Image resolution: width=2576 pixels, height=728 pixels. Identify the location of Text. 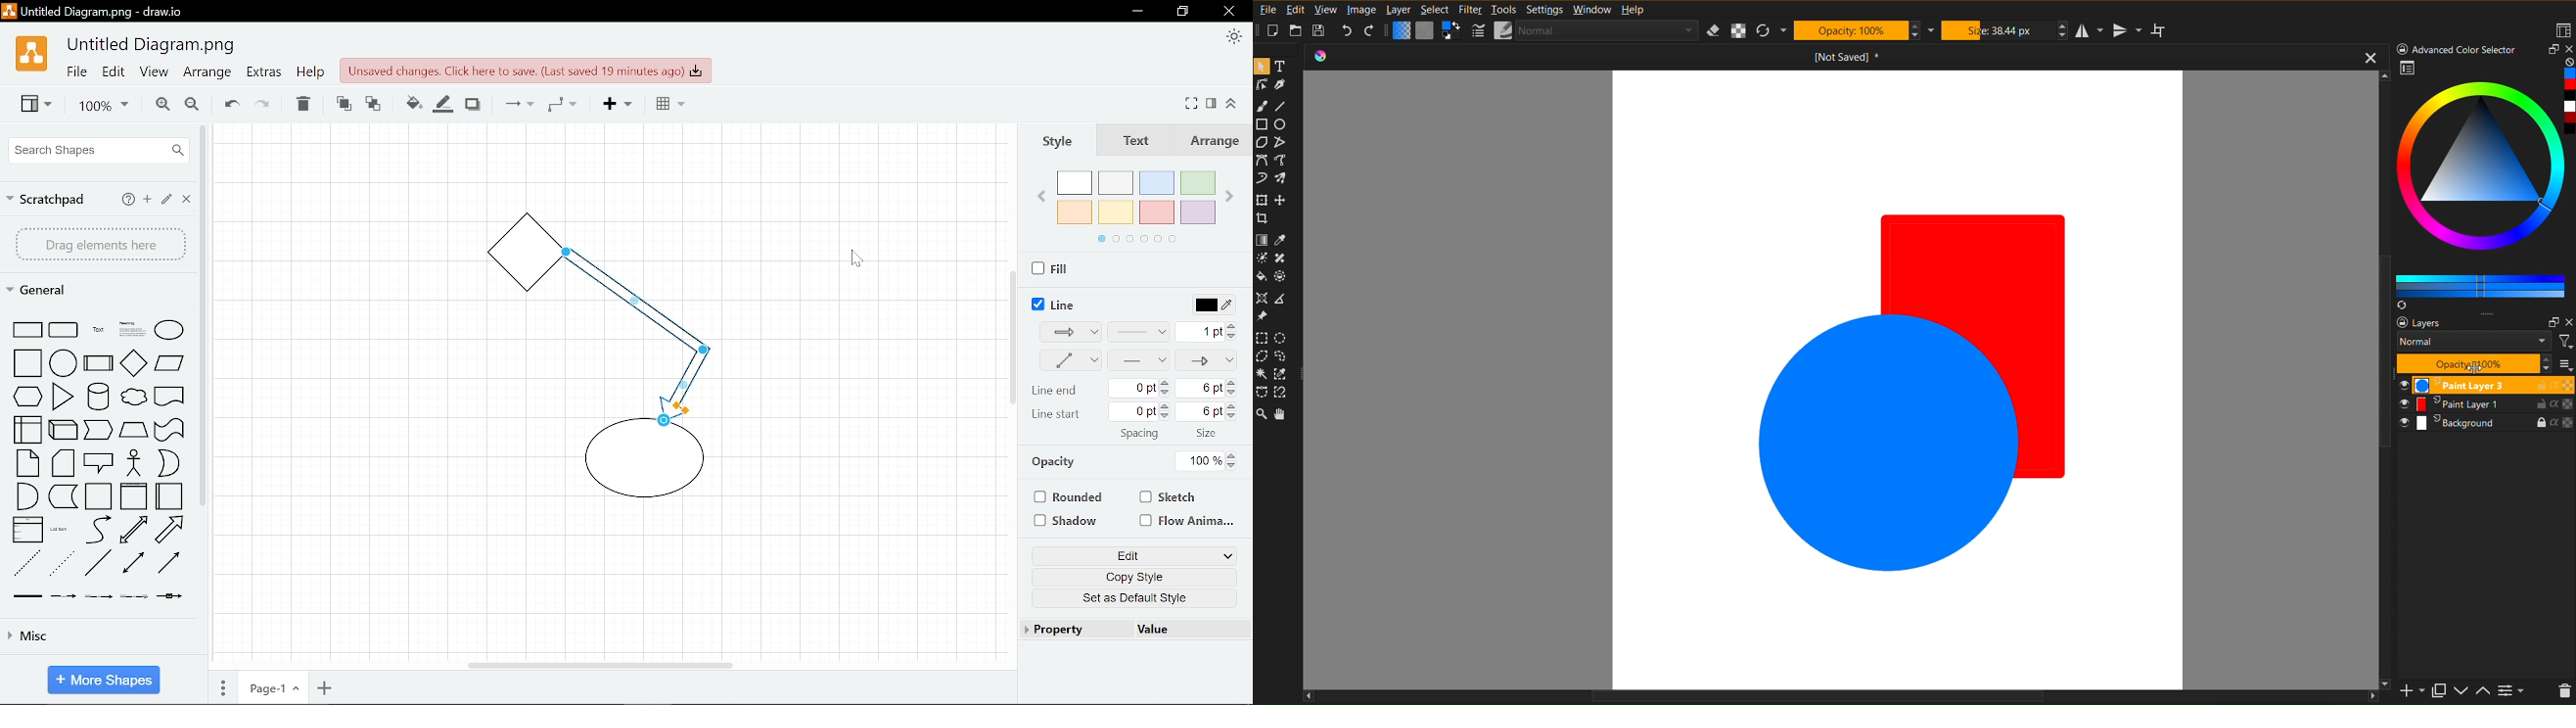
(1140, 143).